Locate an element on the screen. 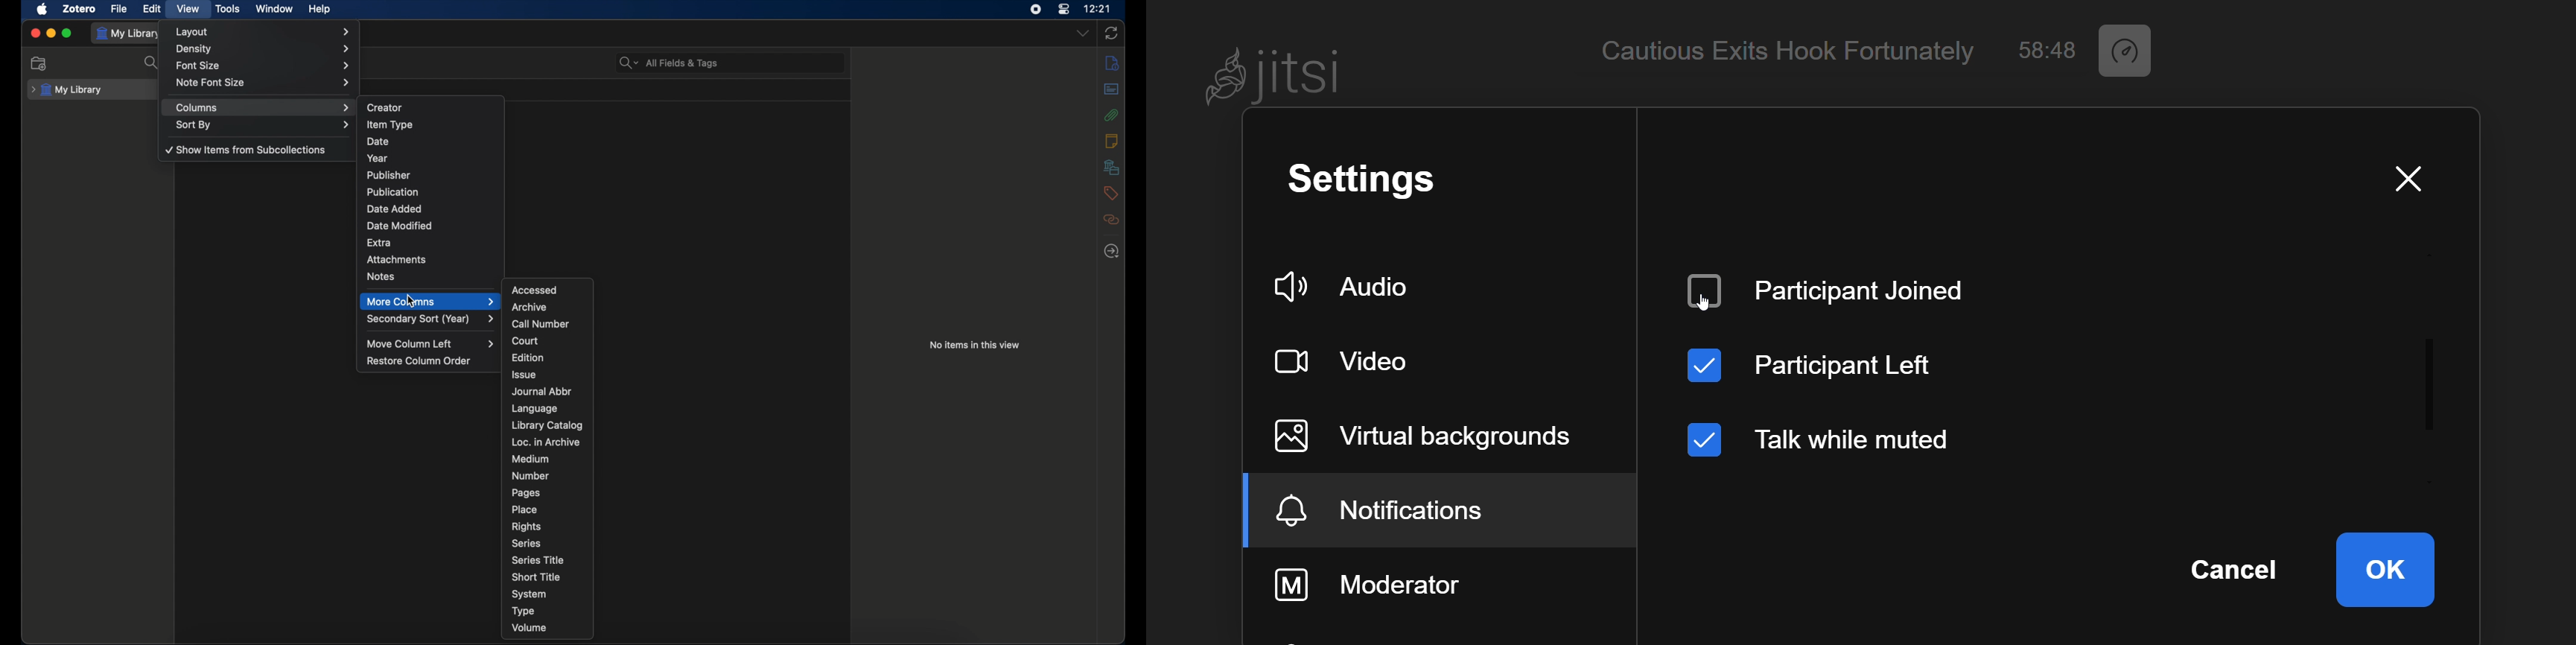  locate is located at coordinates (1112, 252).